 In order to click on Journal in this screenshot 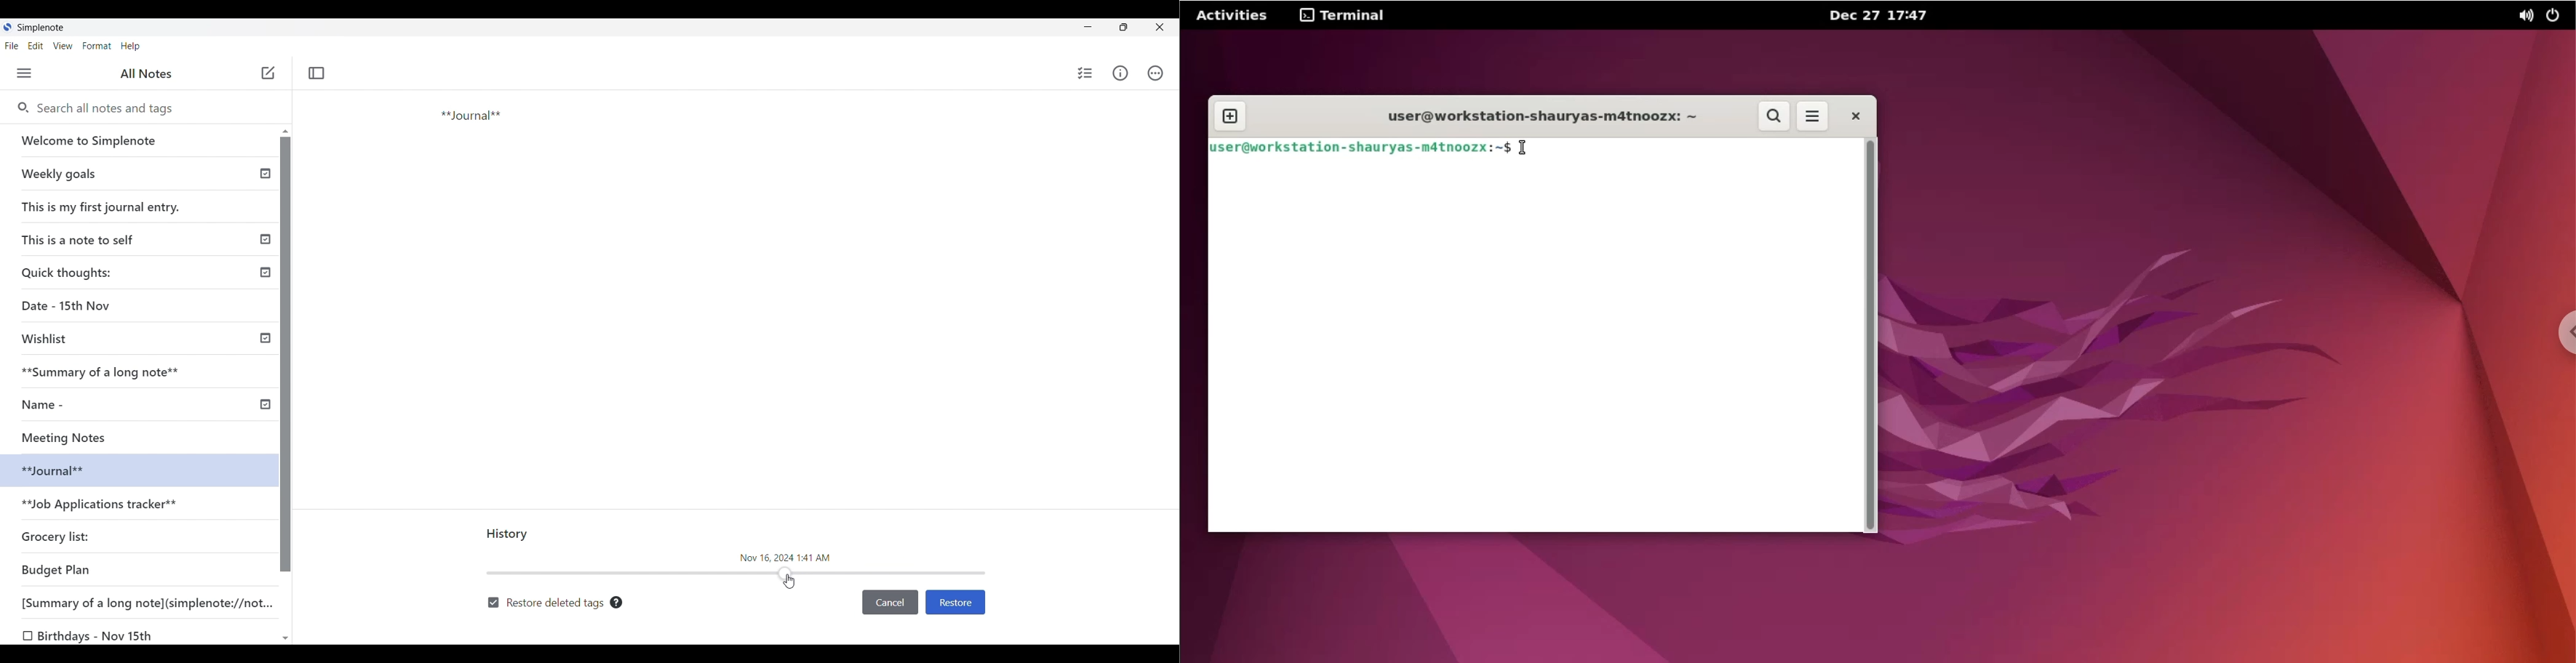, I will do `click(522, 161)`.